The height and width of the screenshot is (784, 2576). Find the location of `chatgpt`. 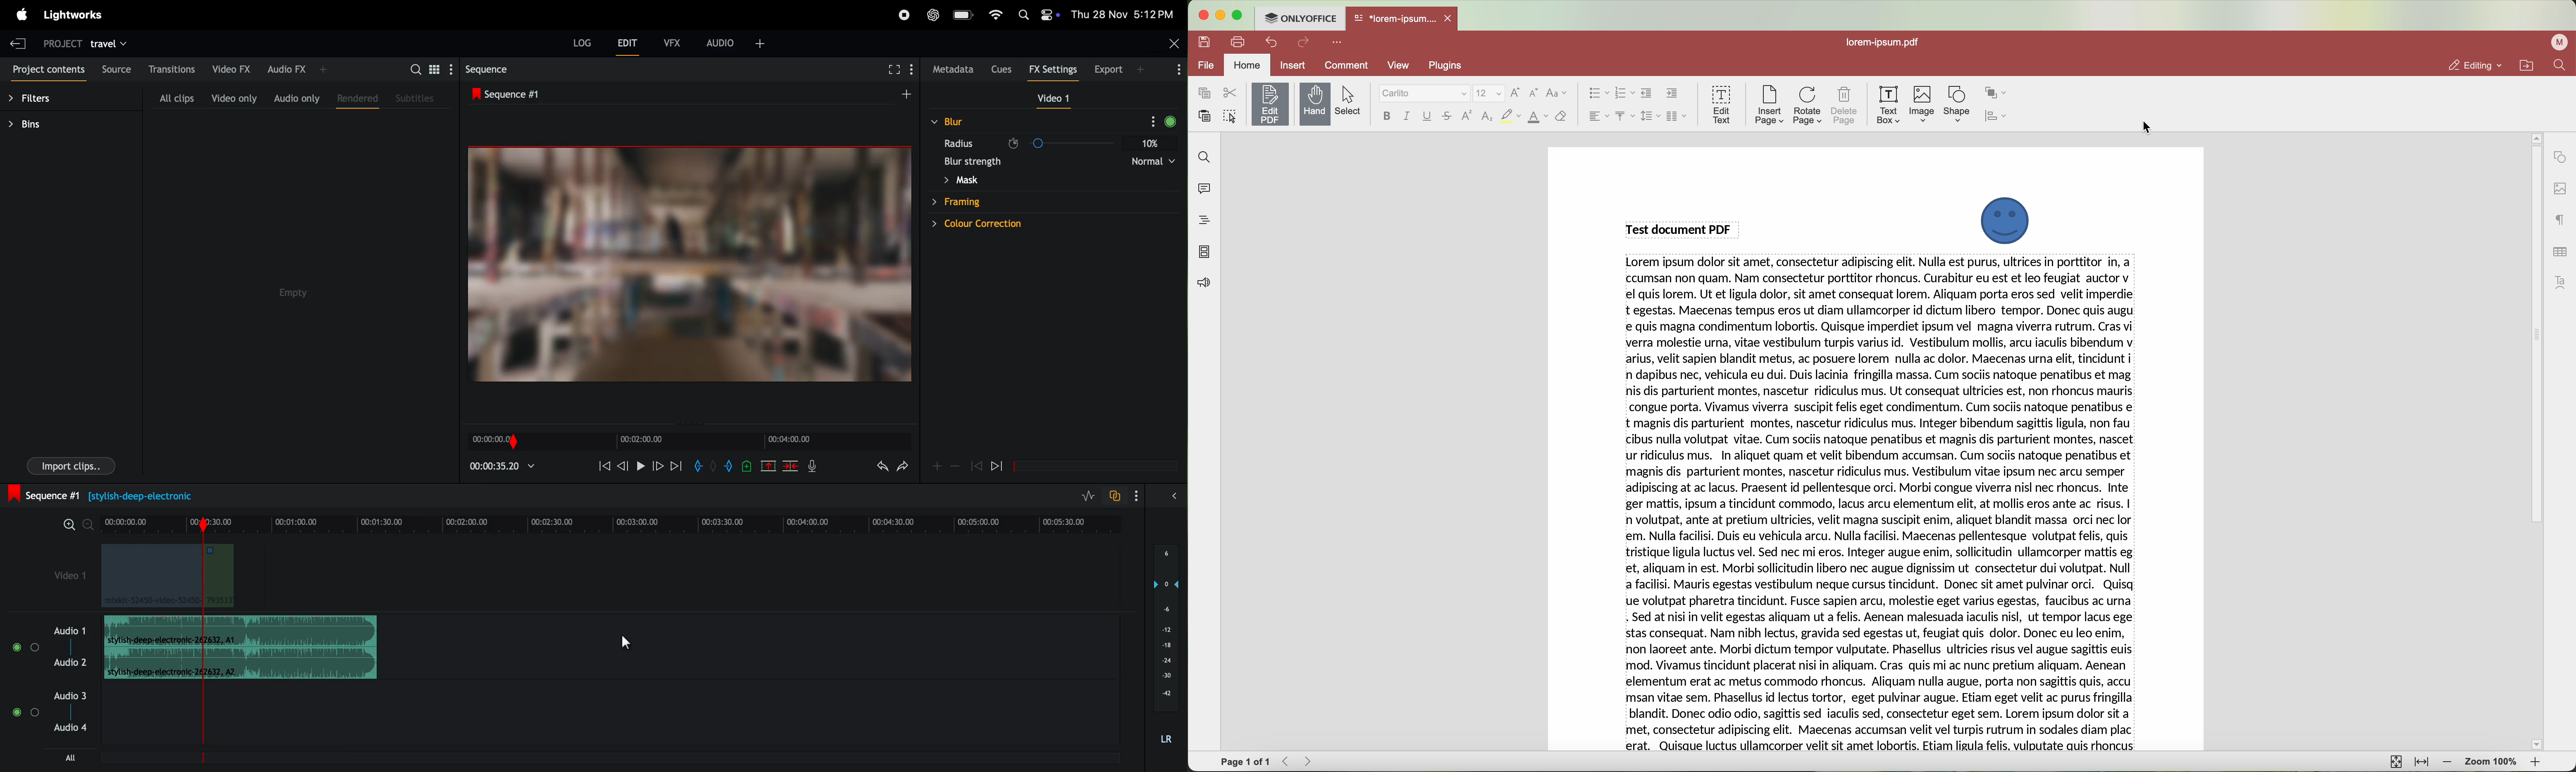

chatgpt is located at coordinates (933, 14).